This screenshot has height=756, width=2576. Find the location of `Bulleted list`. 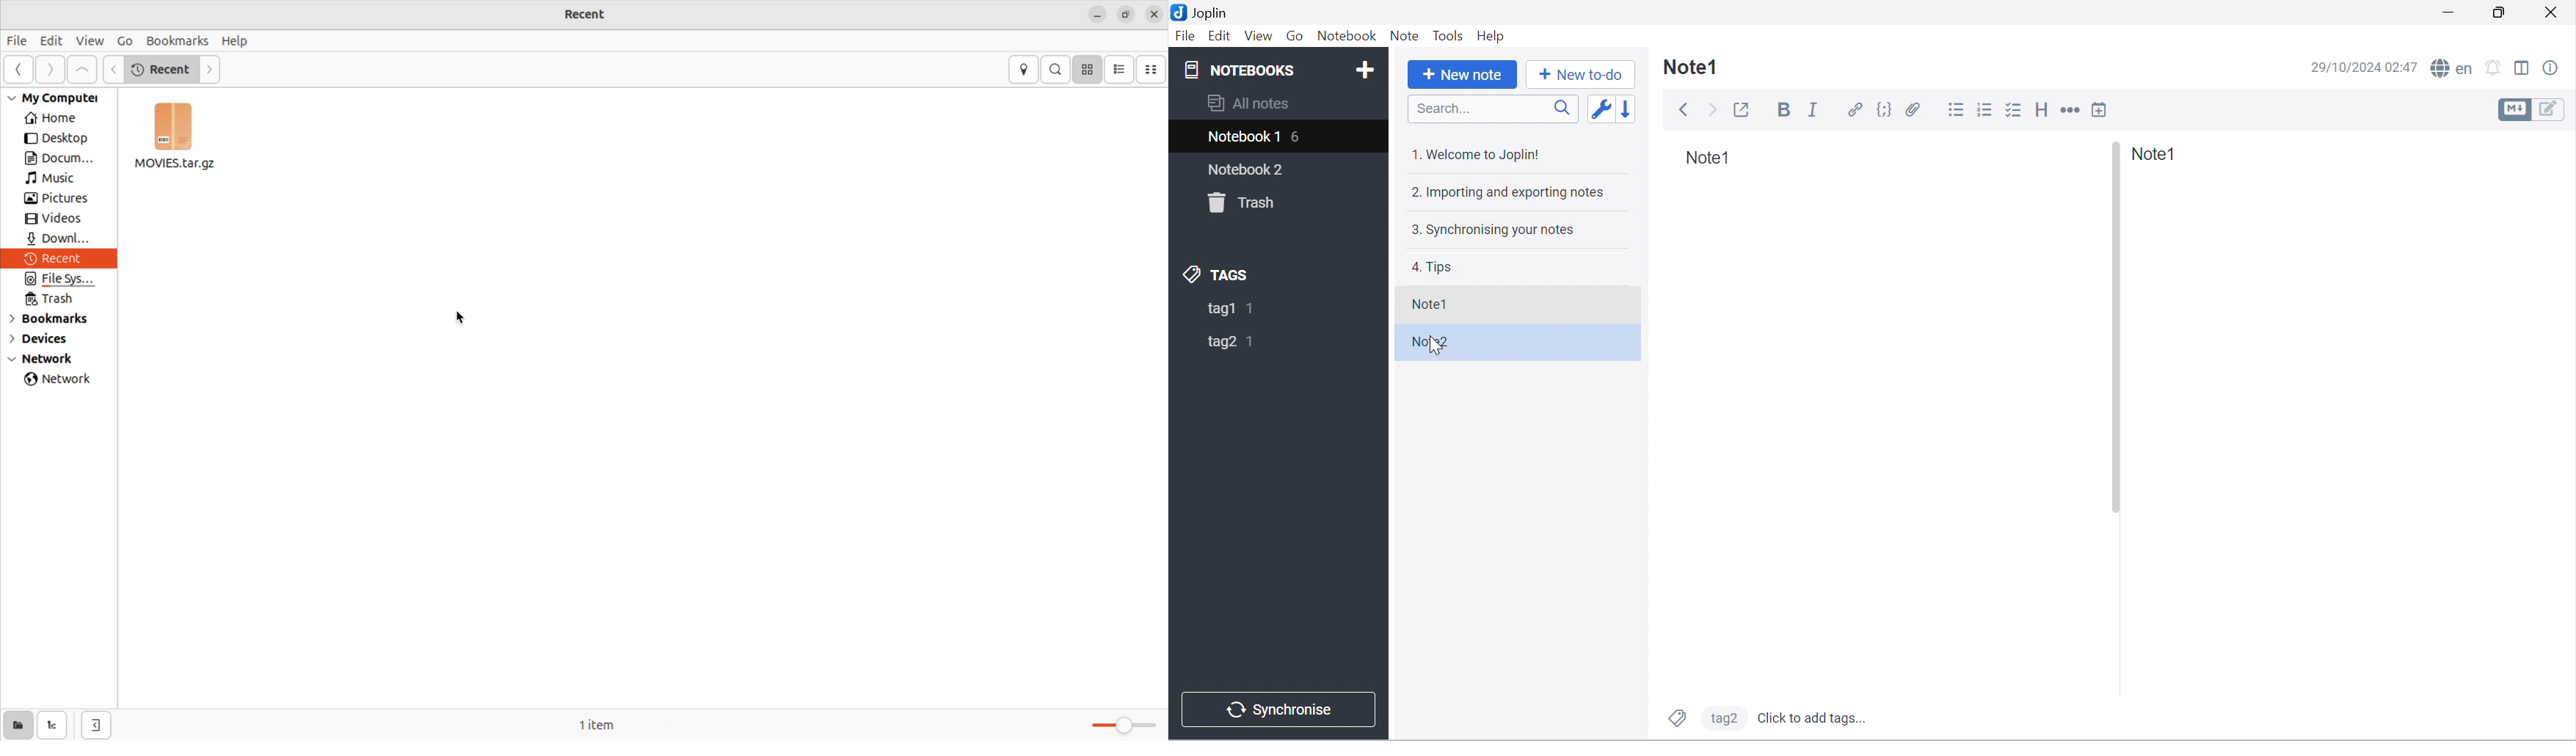

Bulleted list is located at coordinates (1955, 112).